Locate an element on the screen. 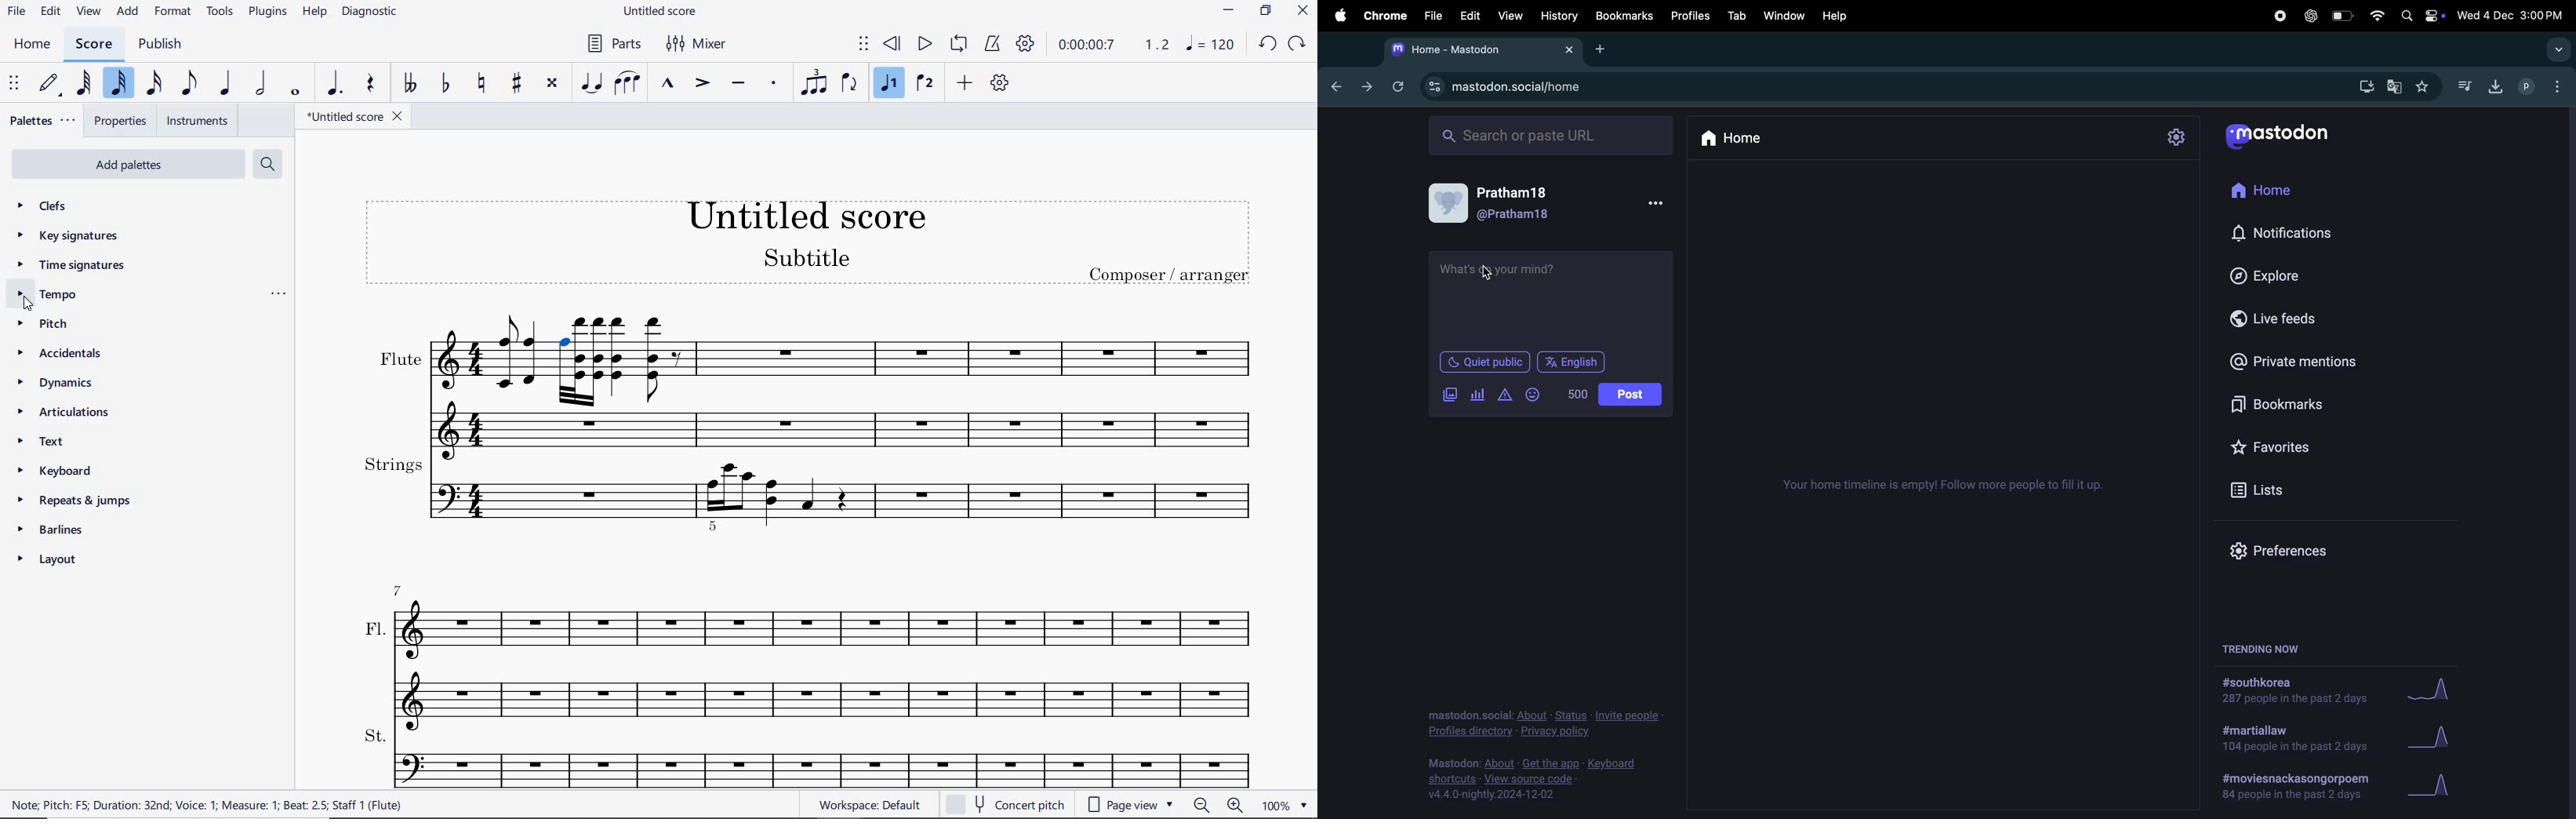 Image resolution: width=2576 pixels, height=840 pixels. flute is located at coordinates (935, 377).